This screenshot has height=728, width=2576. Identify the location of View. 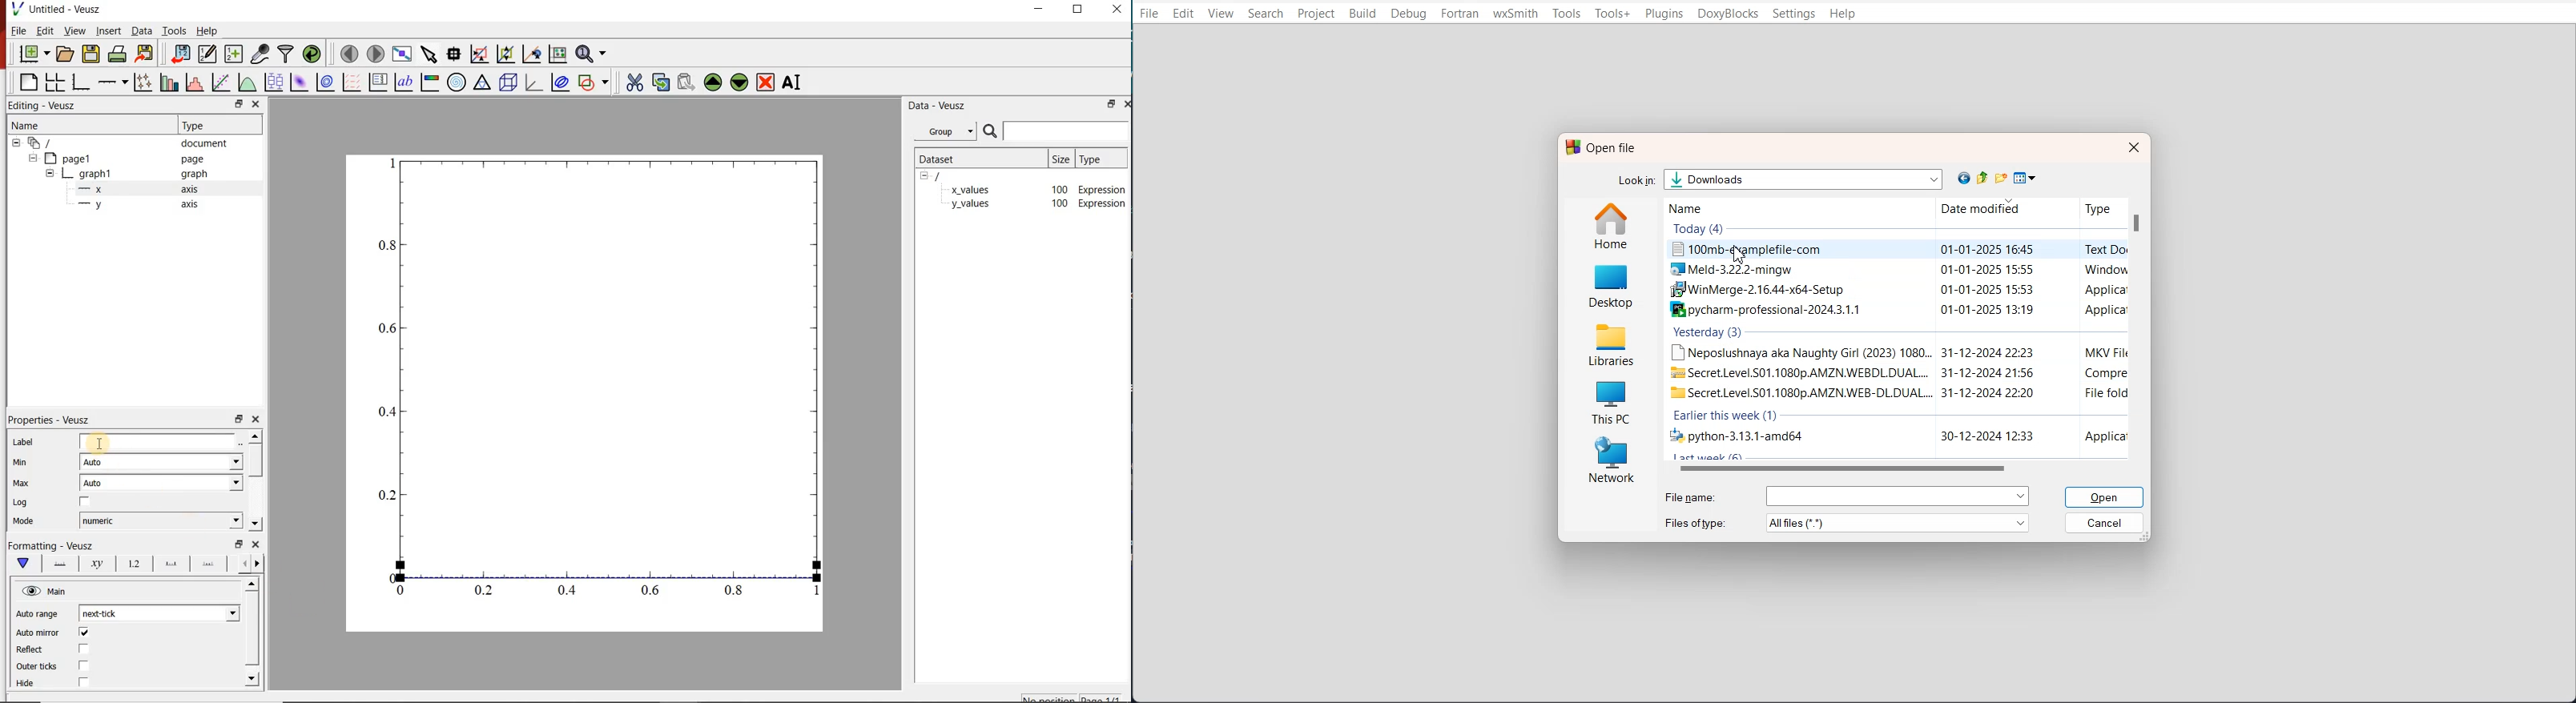
(1223, 13).